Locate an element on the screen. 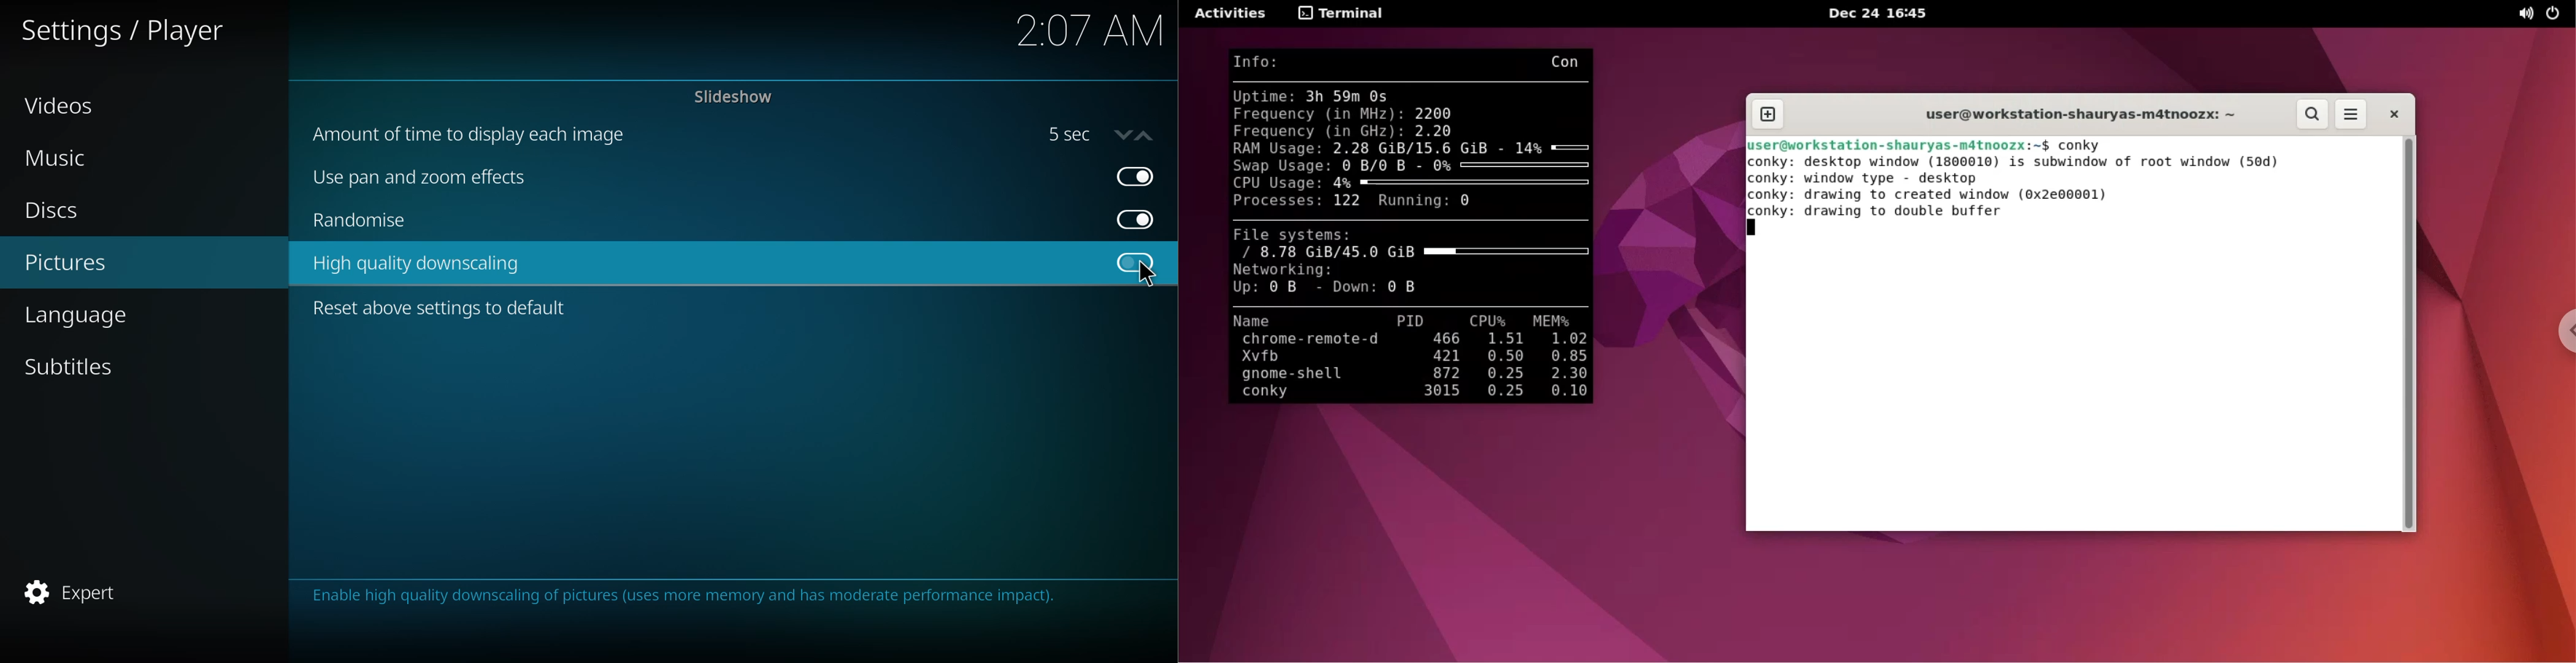 This screenshot has height=672, width=2576. language is located at coordinates (95, 316).